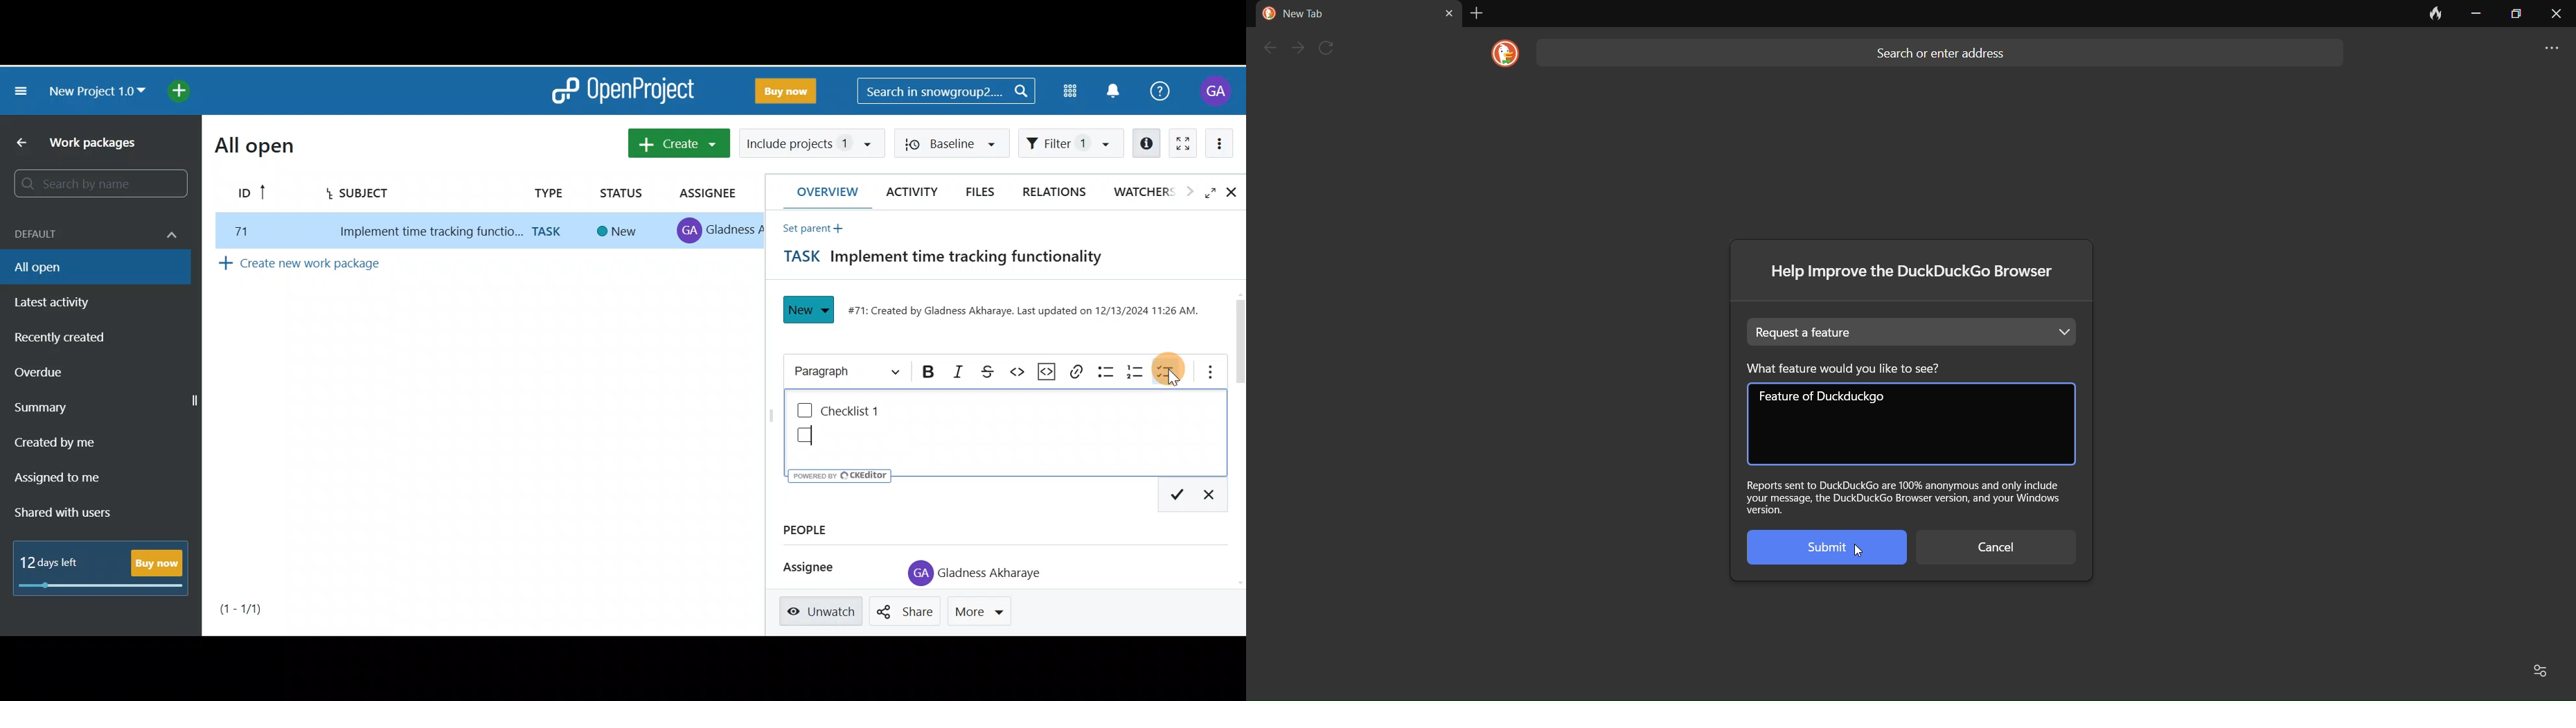 The height and width of the screenshot is (728, 2576). What do you see at coordinates (2475, 14) in the screenshot?
I see `minimize` at bounding box center [2475, 14].